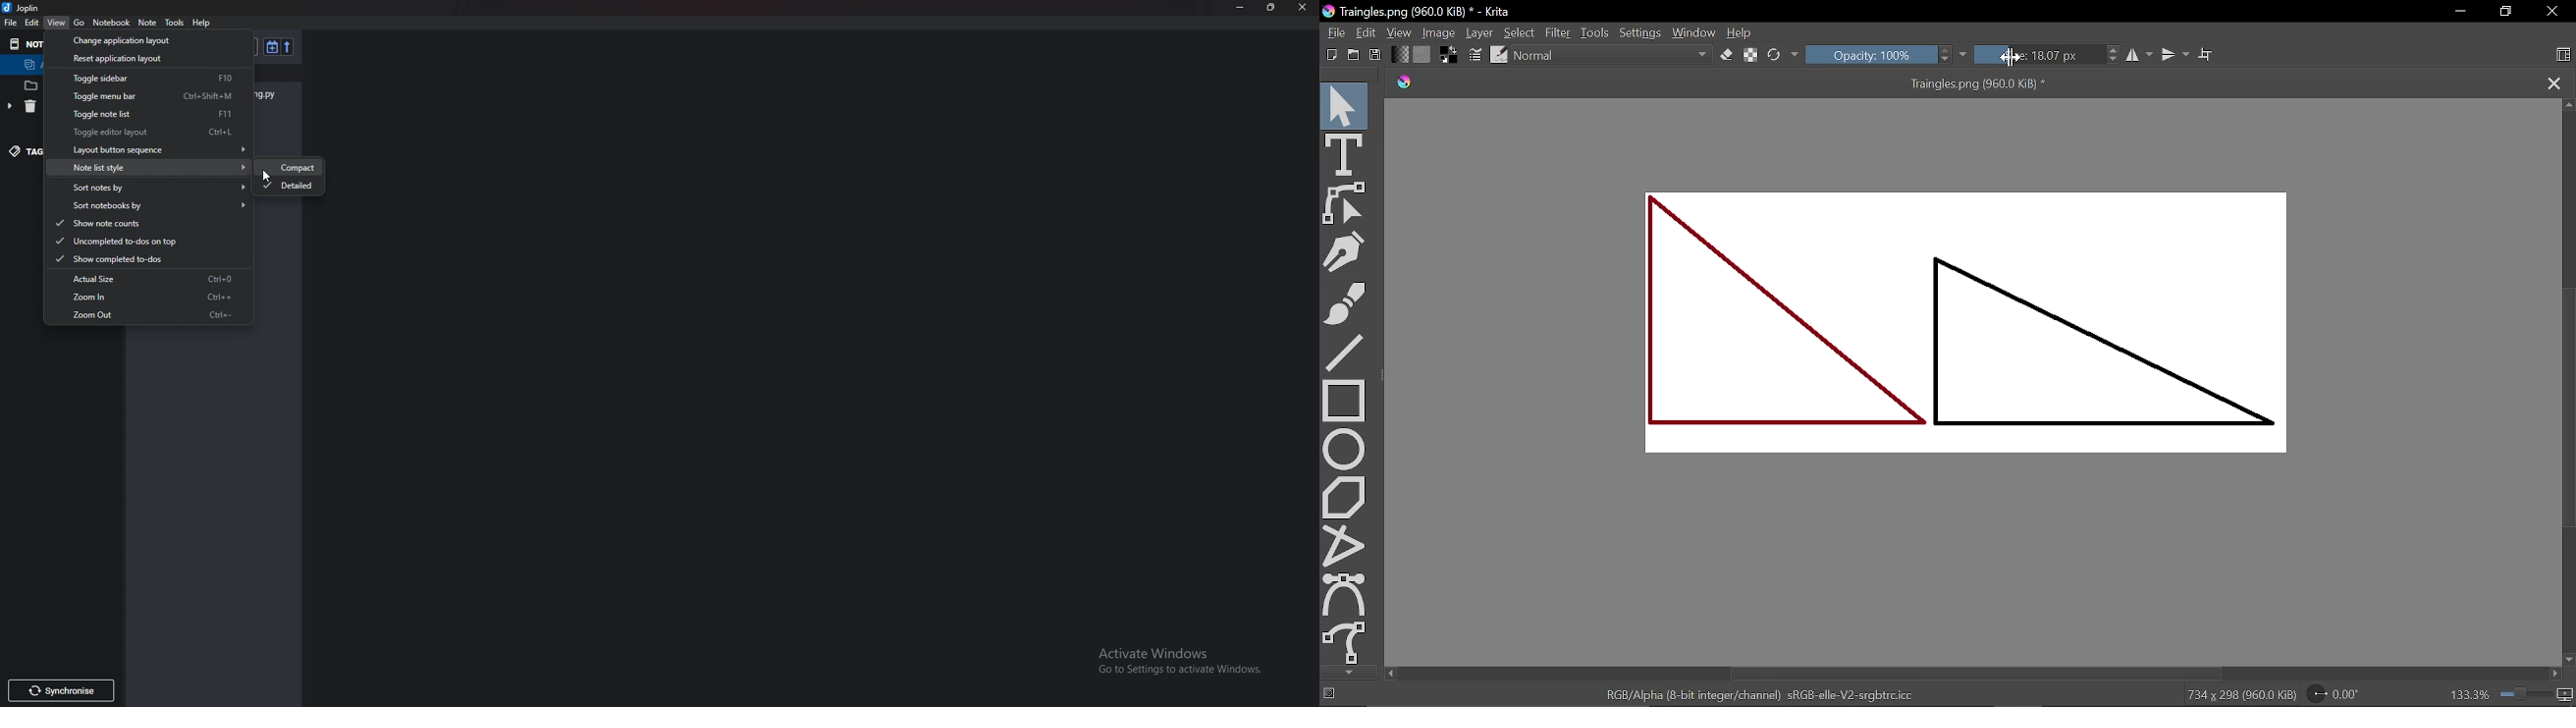 The width and height of the screenshot is (2576, 728). I want to click on Traingles.png (960.0 KiB) *, so click(1726, 84).